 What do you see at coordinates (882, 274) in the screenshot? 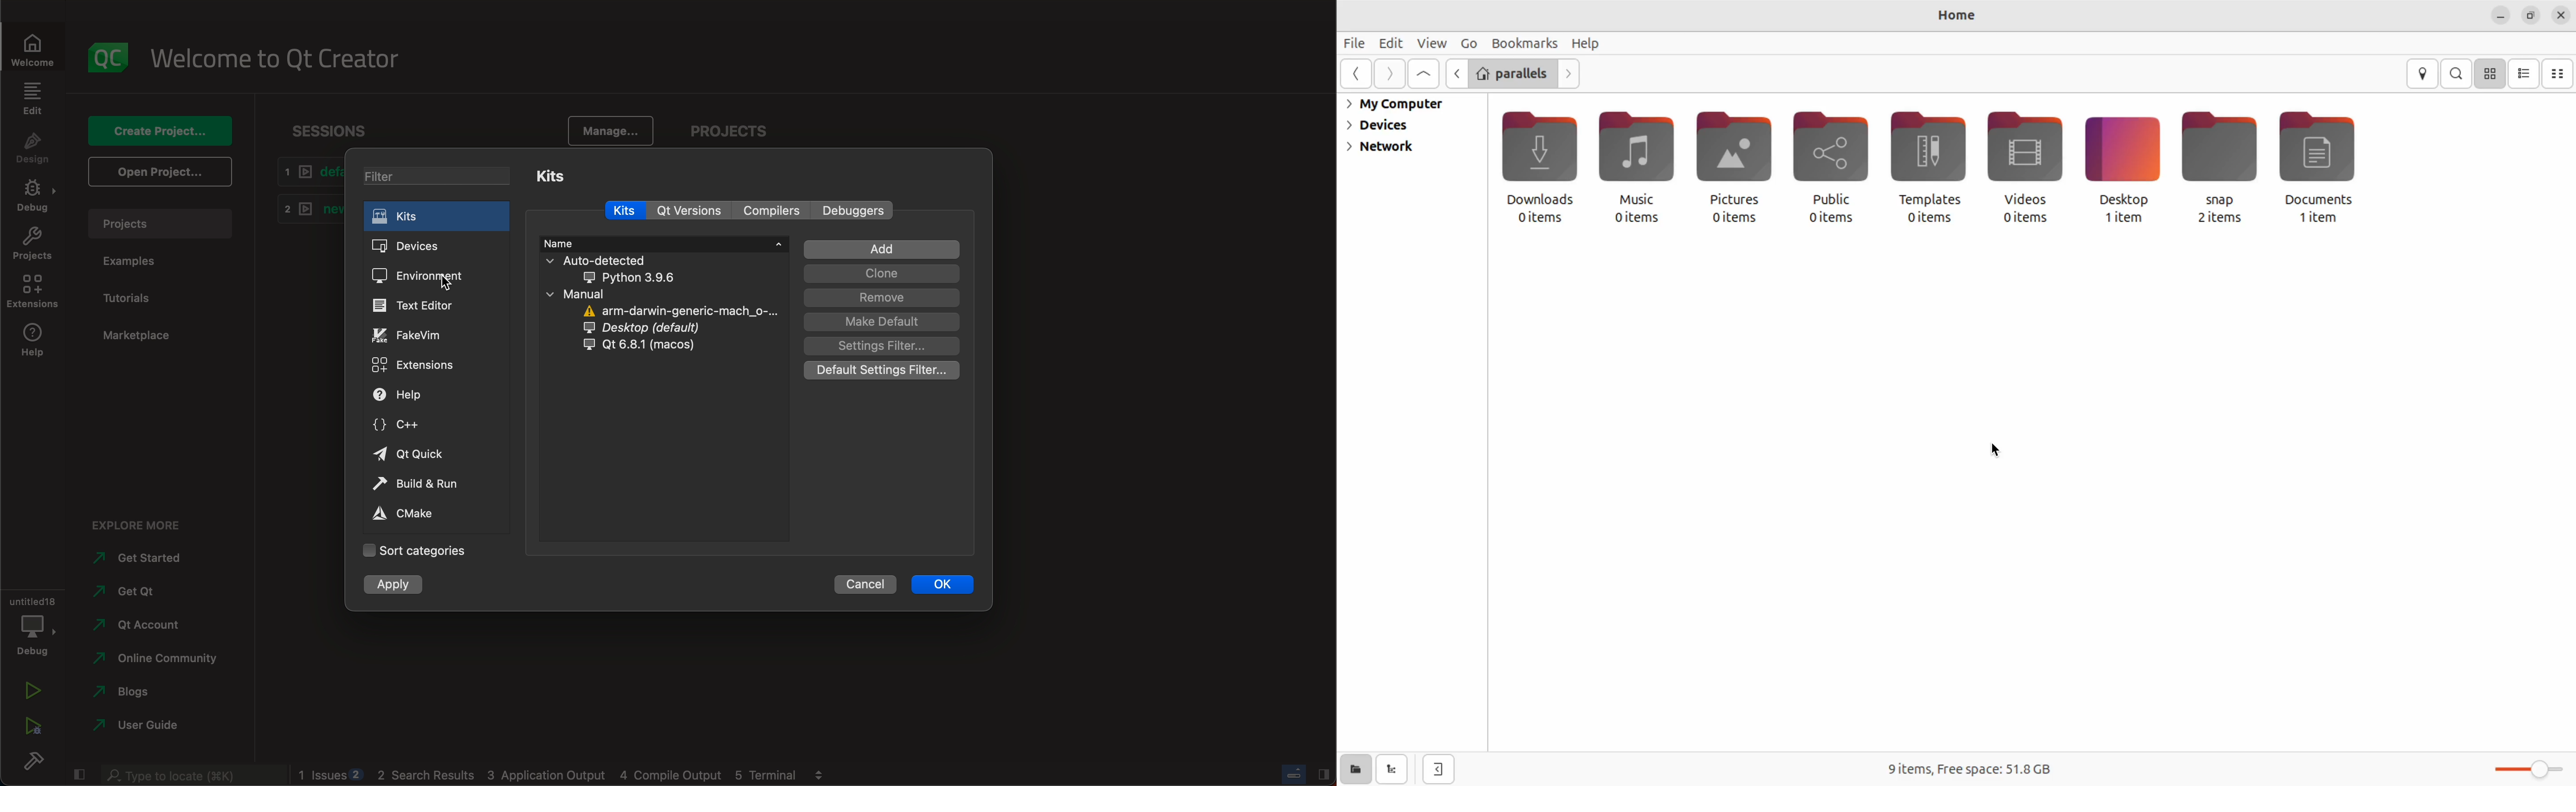
I see `clone` at bounding box center [882, 274].